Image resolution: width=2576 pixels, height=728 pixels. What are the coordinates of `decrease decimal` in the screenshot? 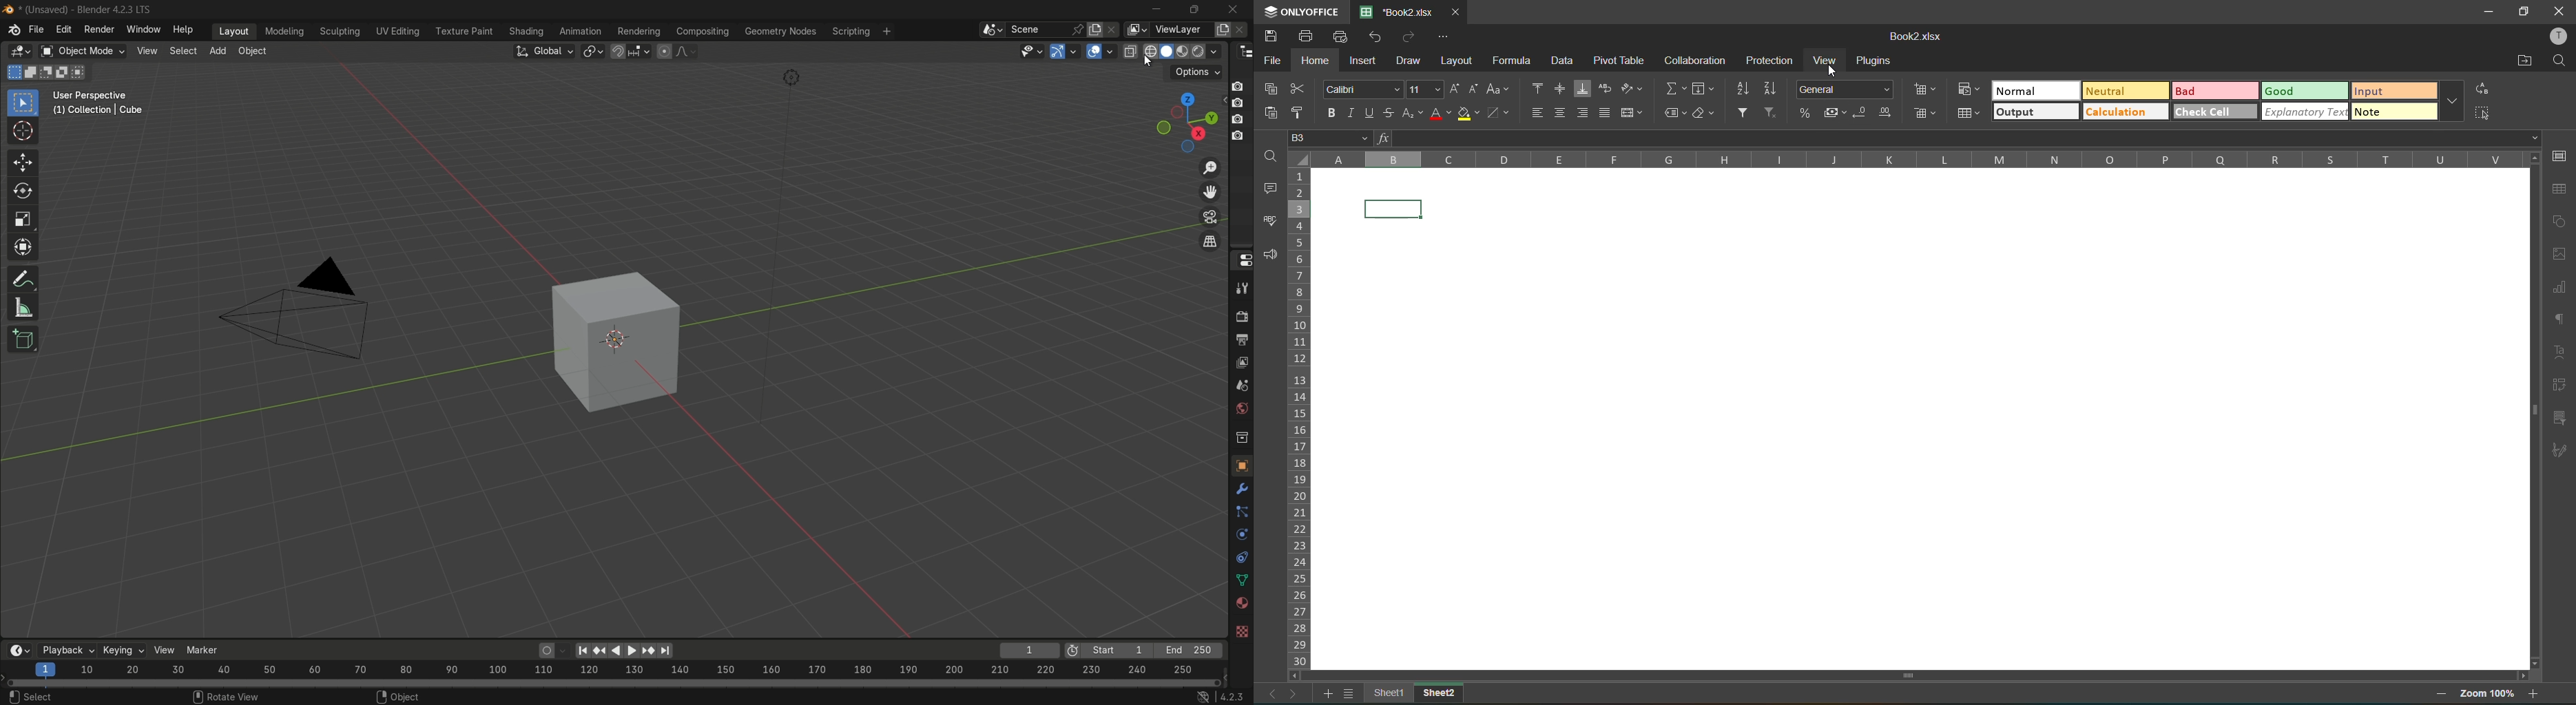 It's located at (1864, 113).